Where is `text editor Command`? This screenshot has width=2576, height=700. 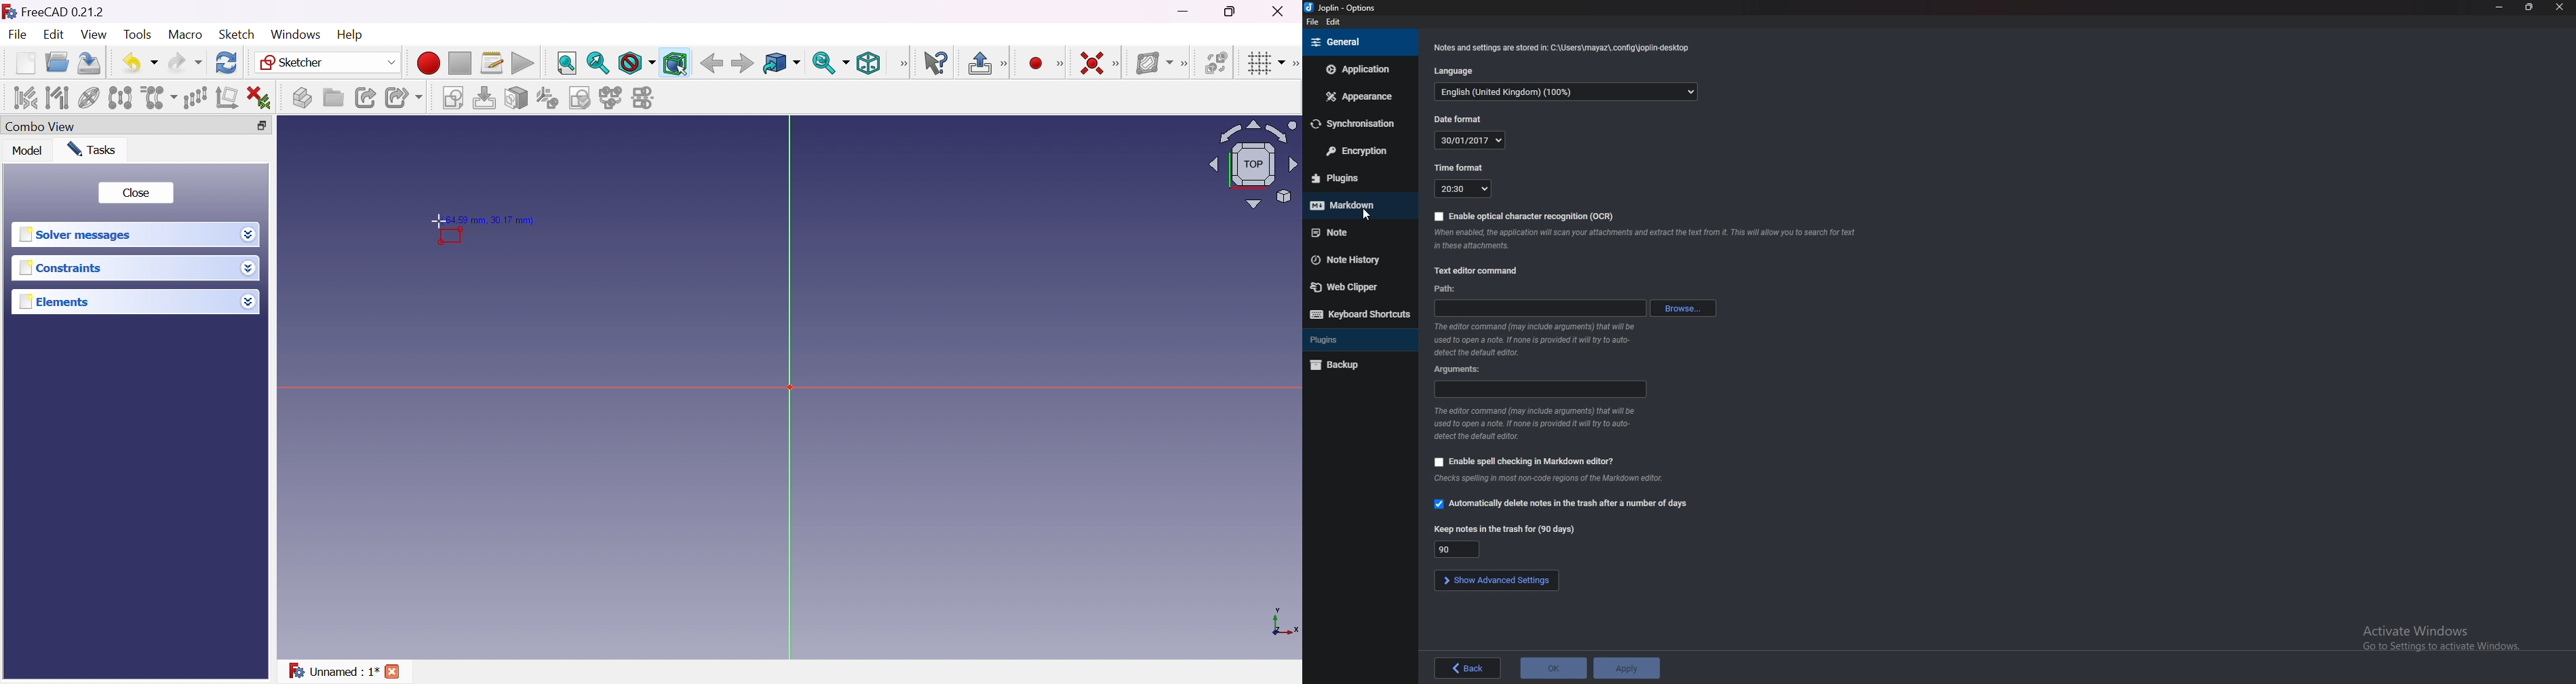 text editor Command is located at coordinates (1484, 270).